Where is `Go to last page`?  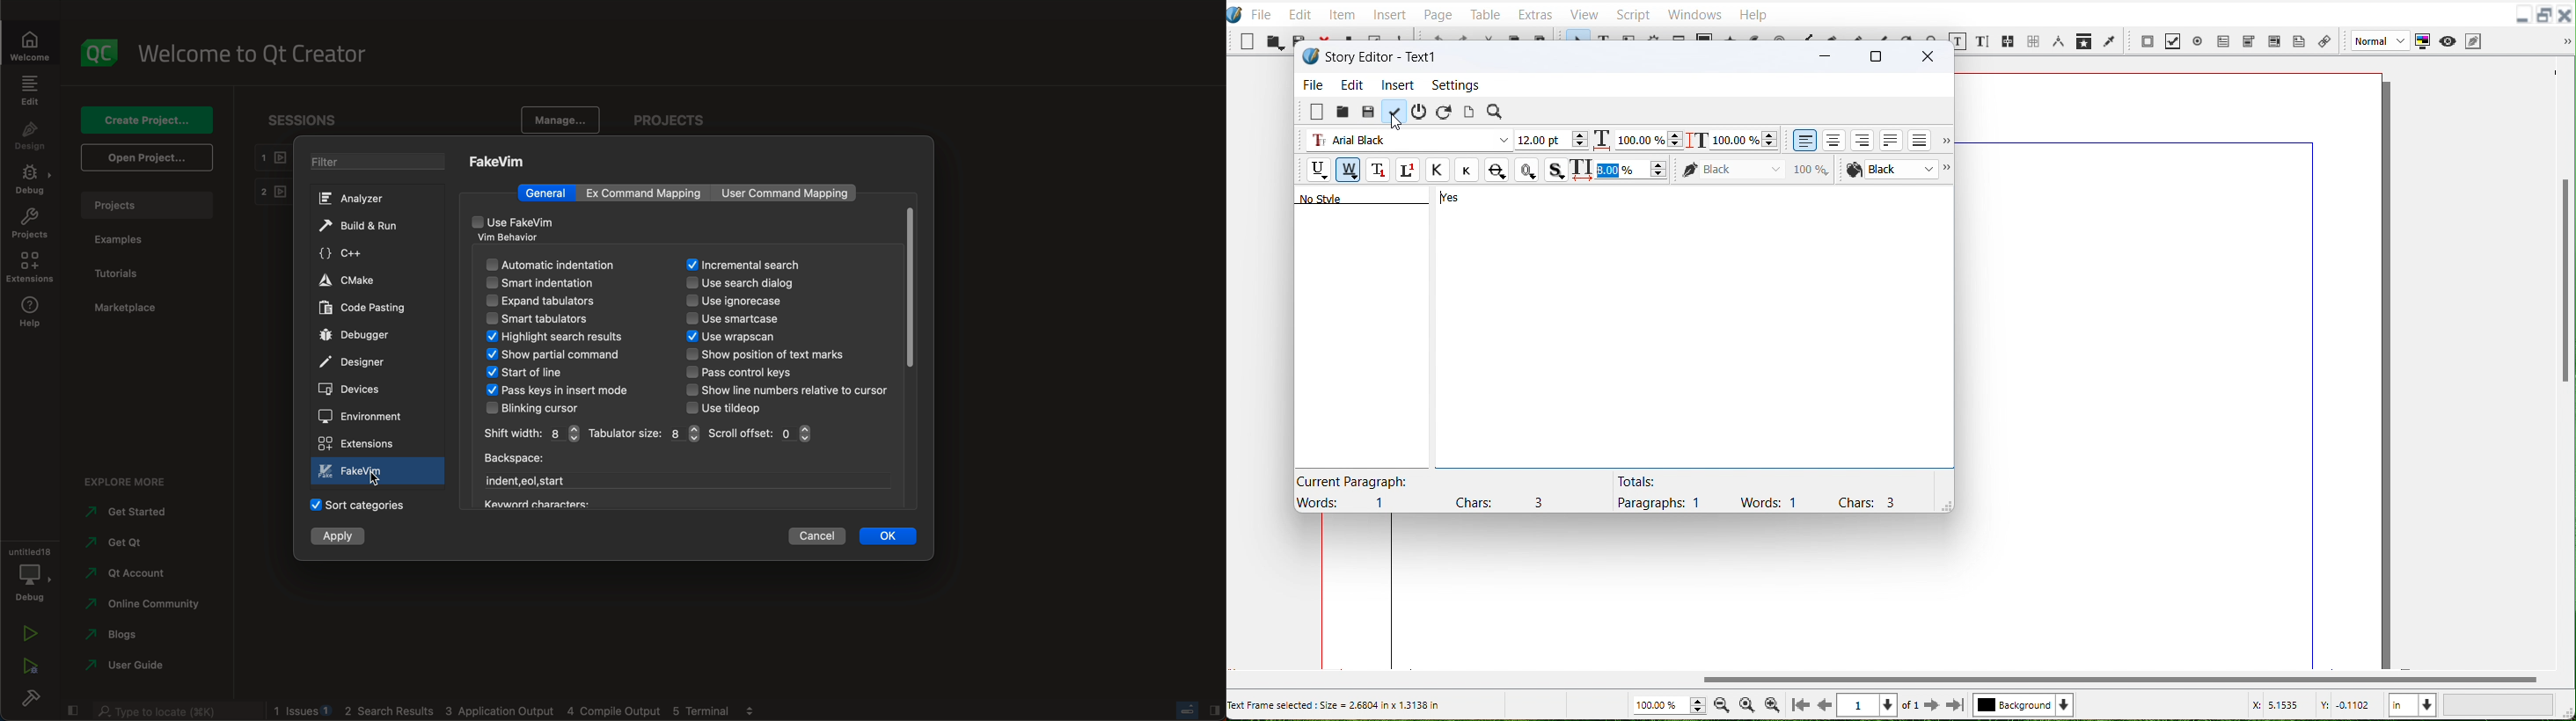
Go to last page is located at coordinates (1956, 705).